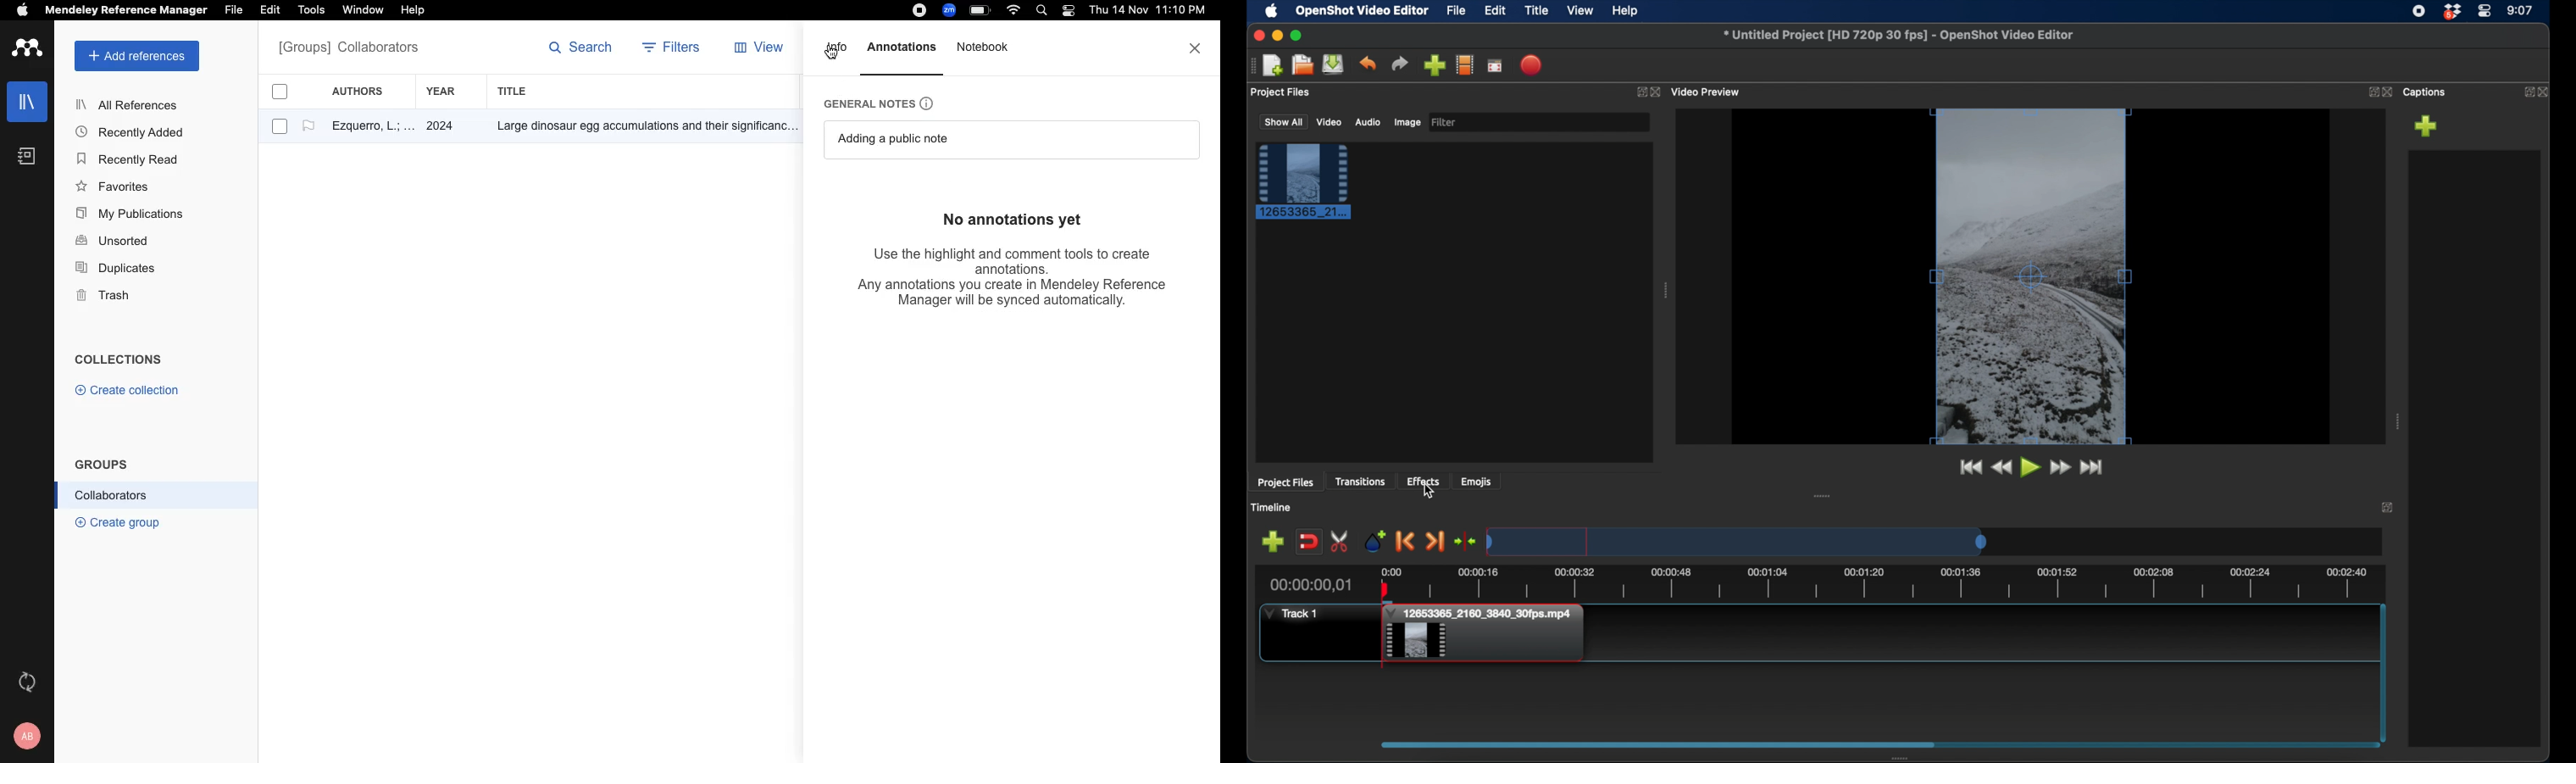 This screenshot has height=784, width=2576. Describe the element at coordinates (450, 92) in the screenshot. I see `year` at that location.